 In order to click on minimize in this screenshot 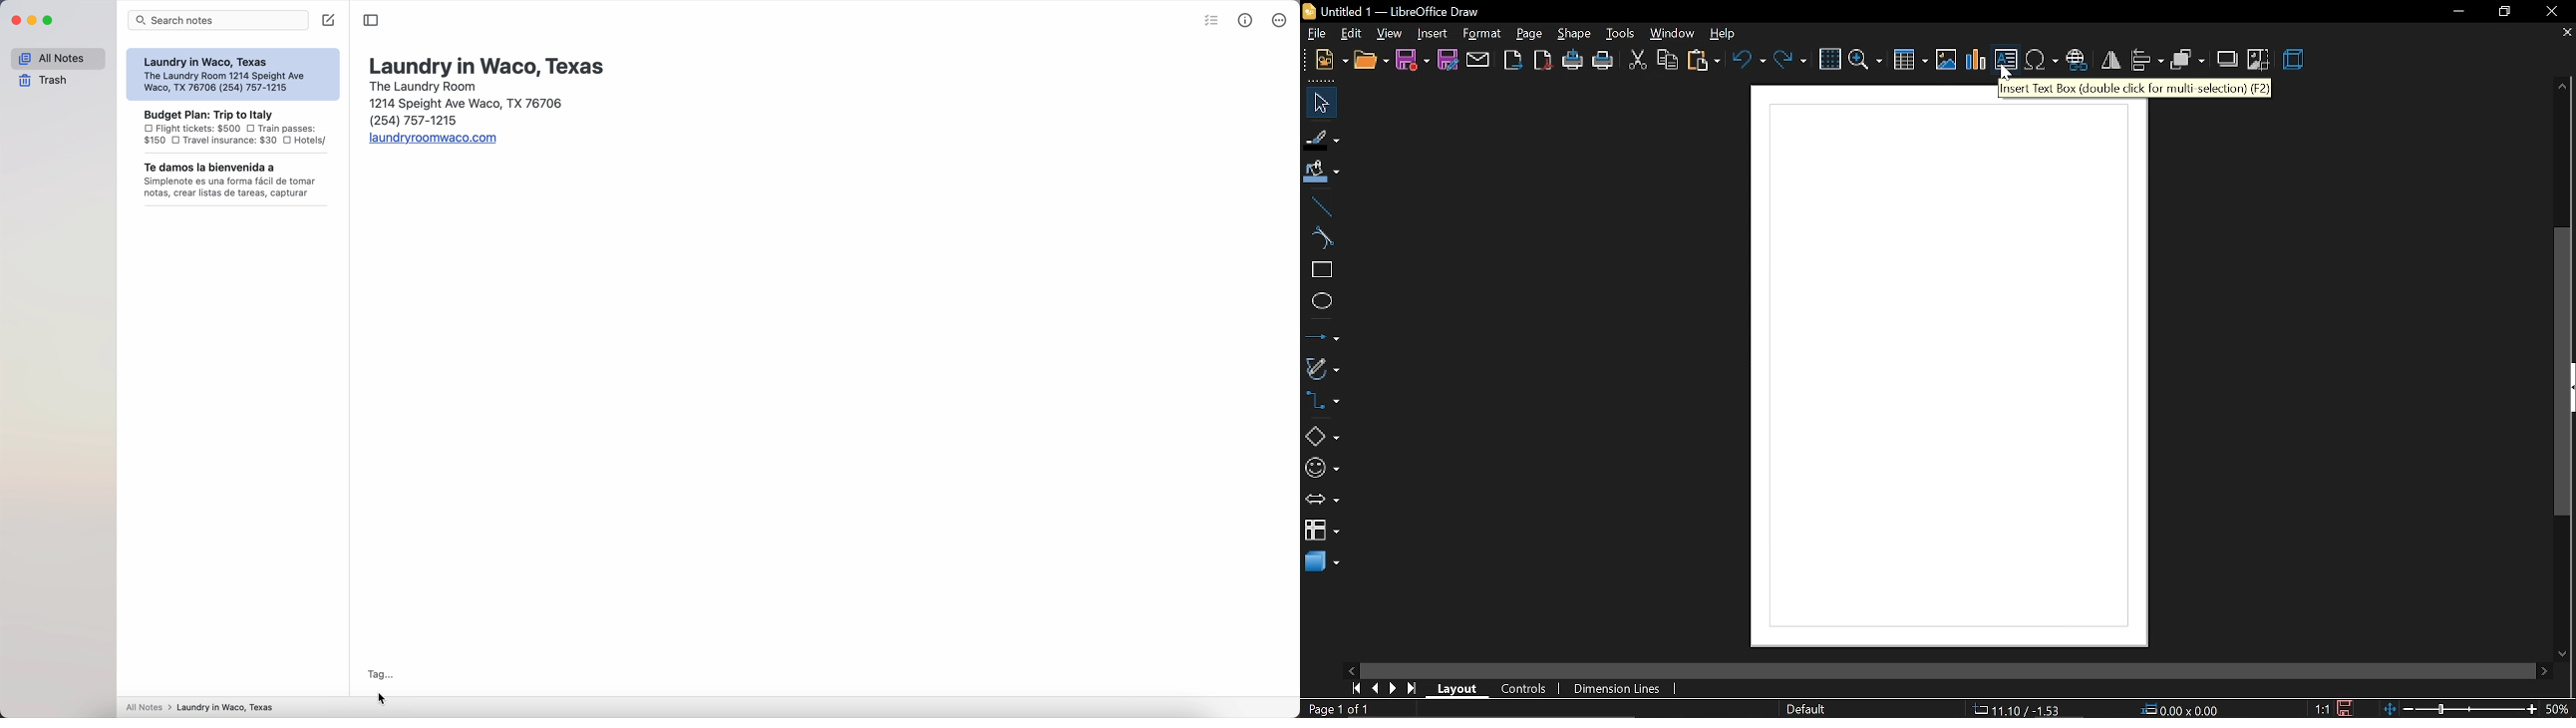, I will do `click(2458, 12)`.